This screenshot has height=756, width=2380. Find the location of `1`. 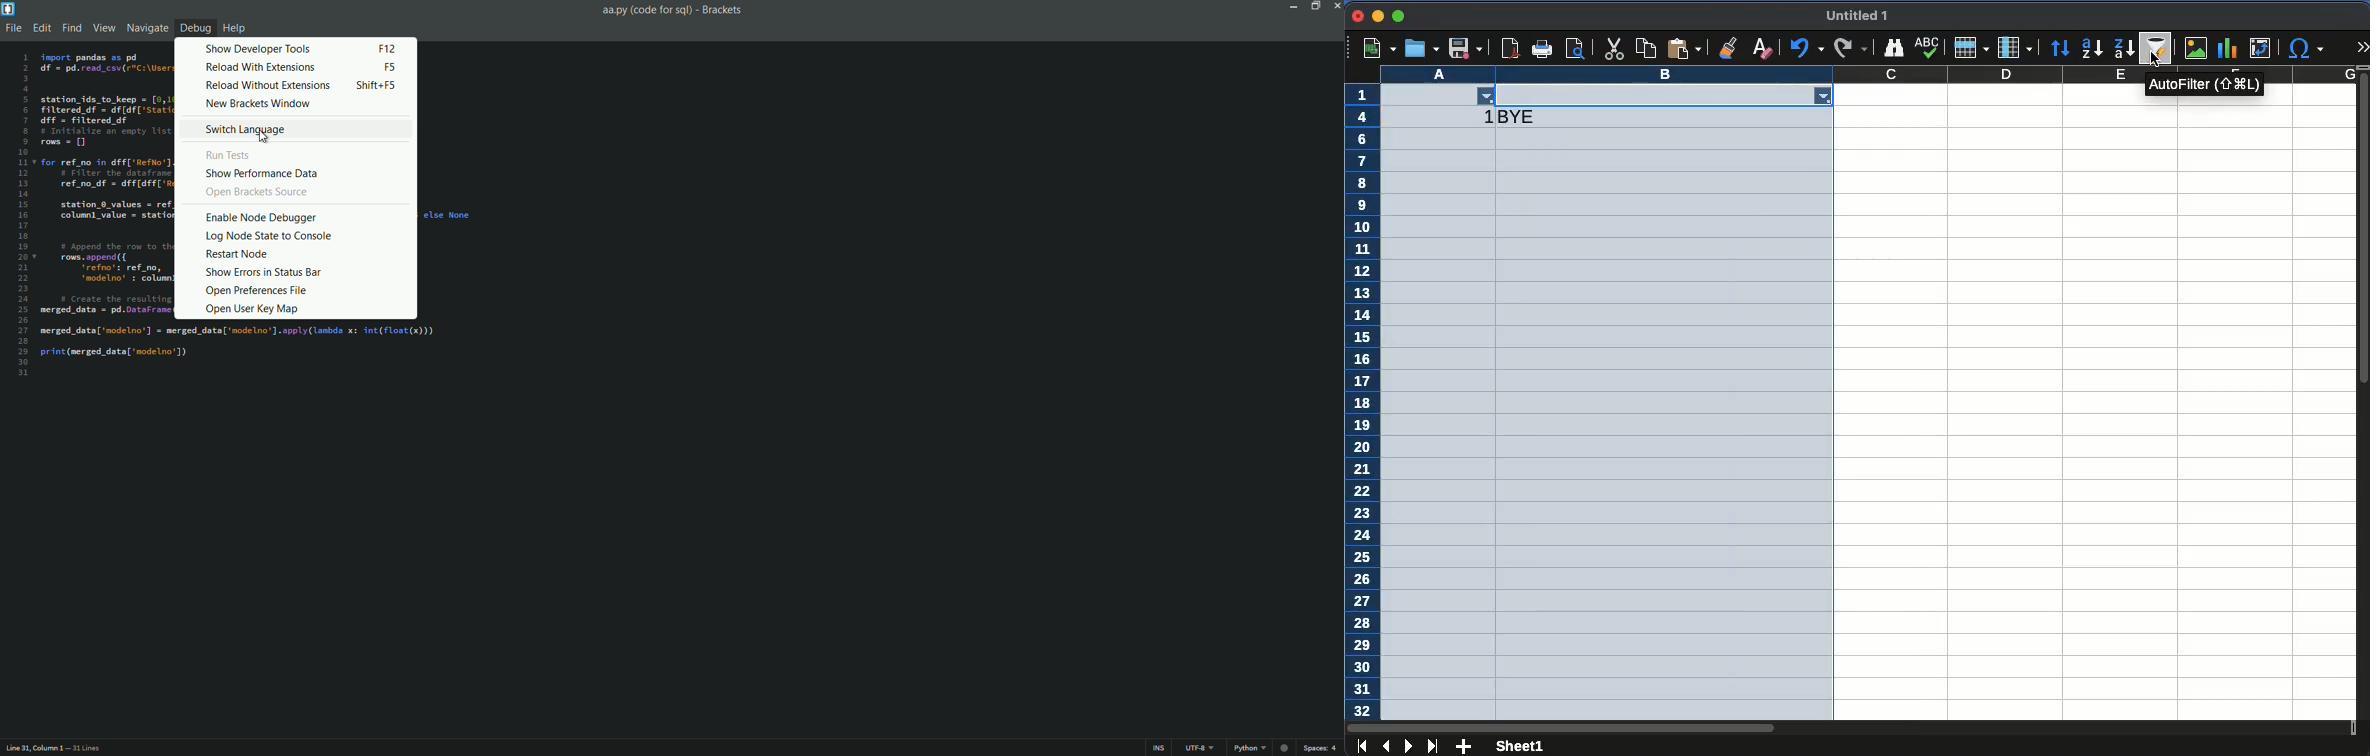

1 is located at coordinates (1486, 119).